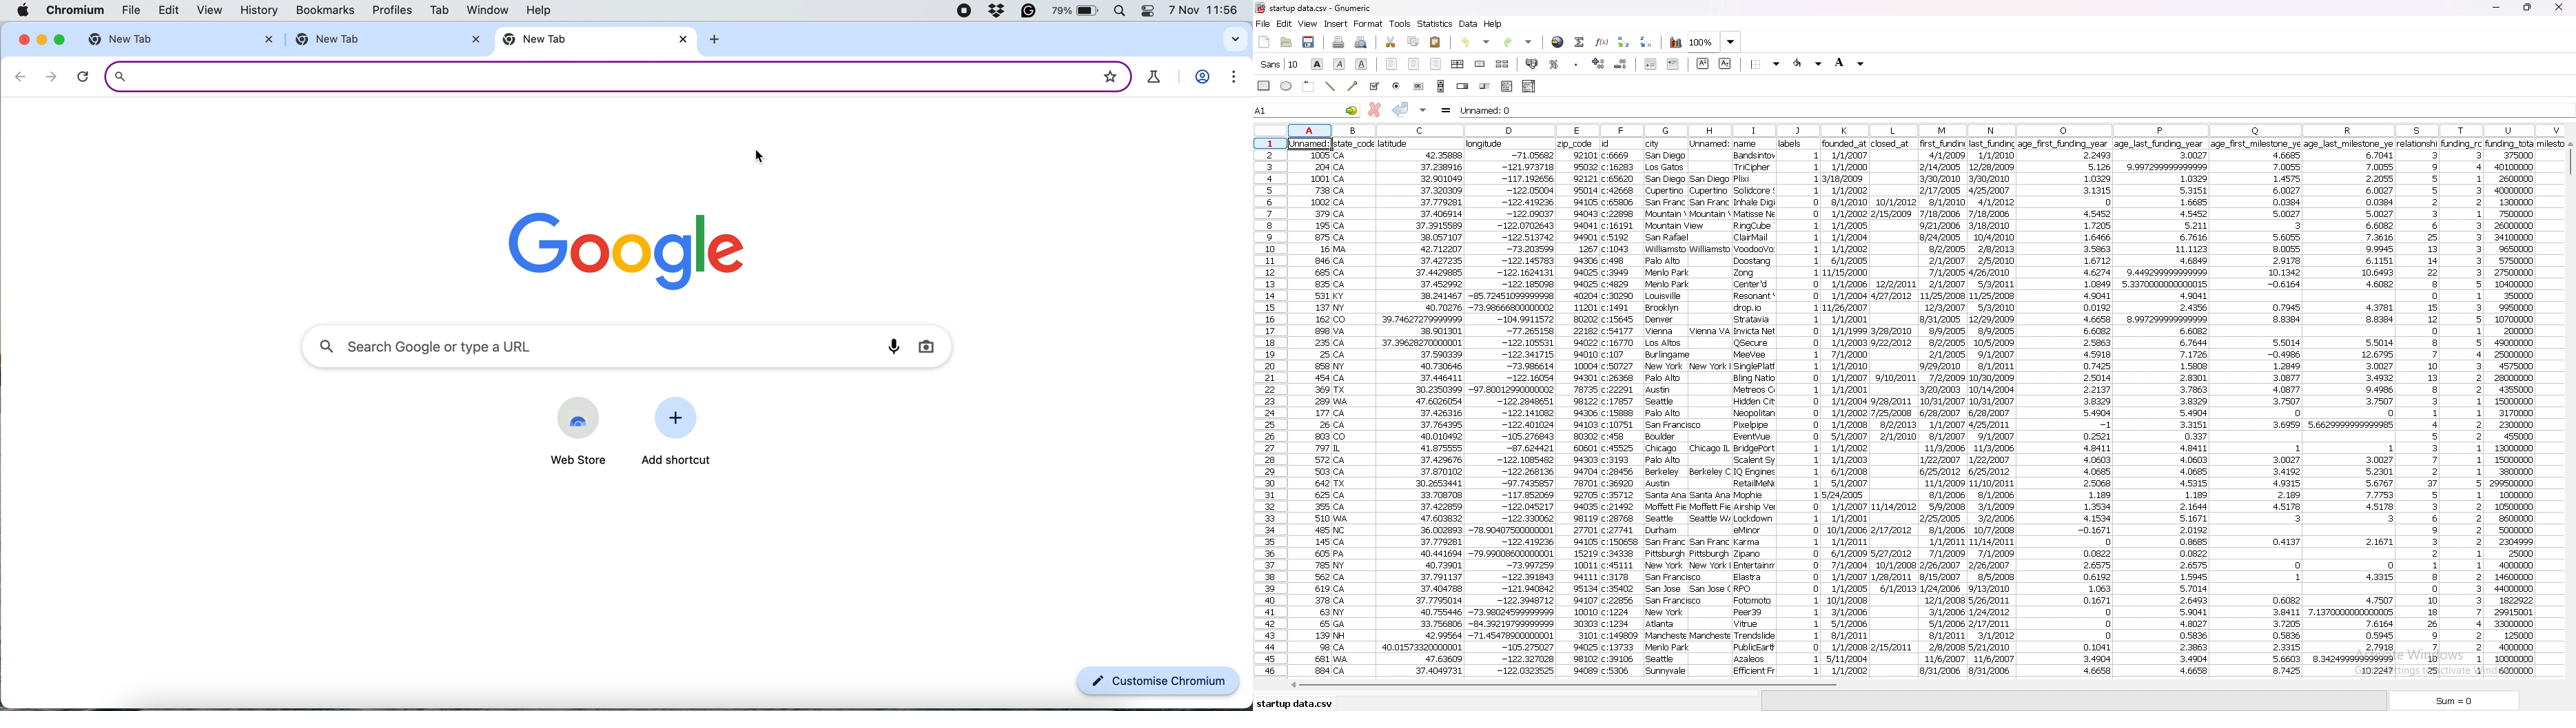  I want to click on frame, so click(1265, 87).